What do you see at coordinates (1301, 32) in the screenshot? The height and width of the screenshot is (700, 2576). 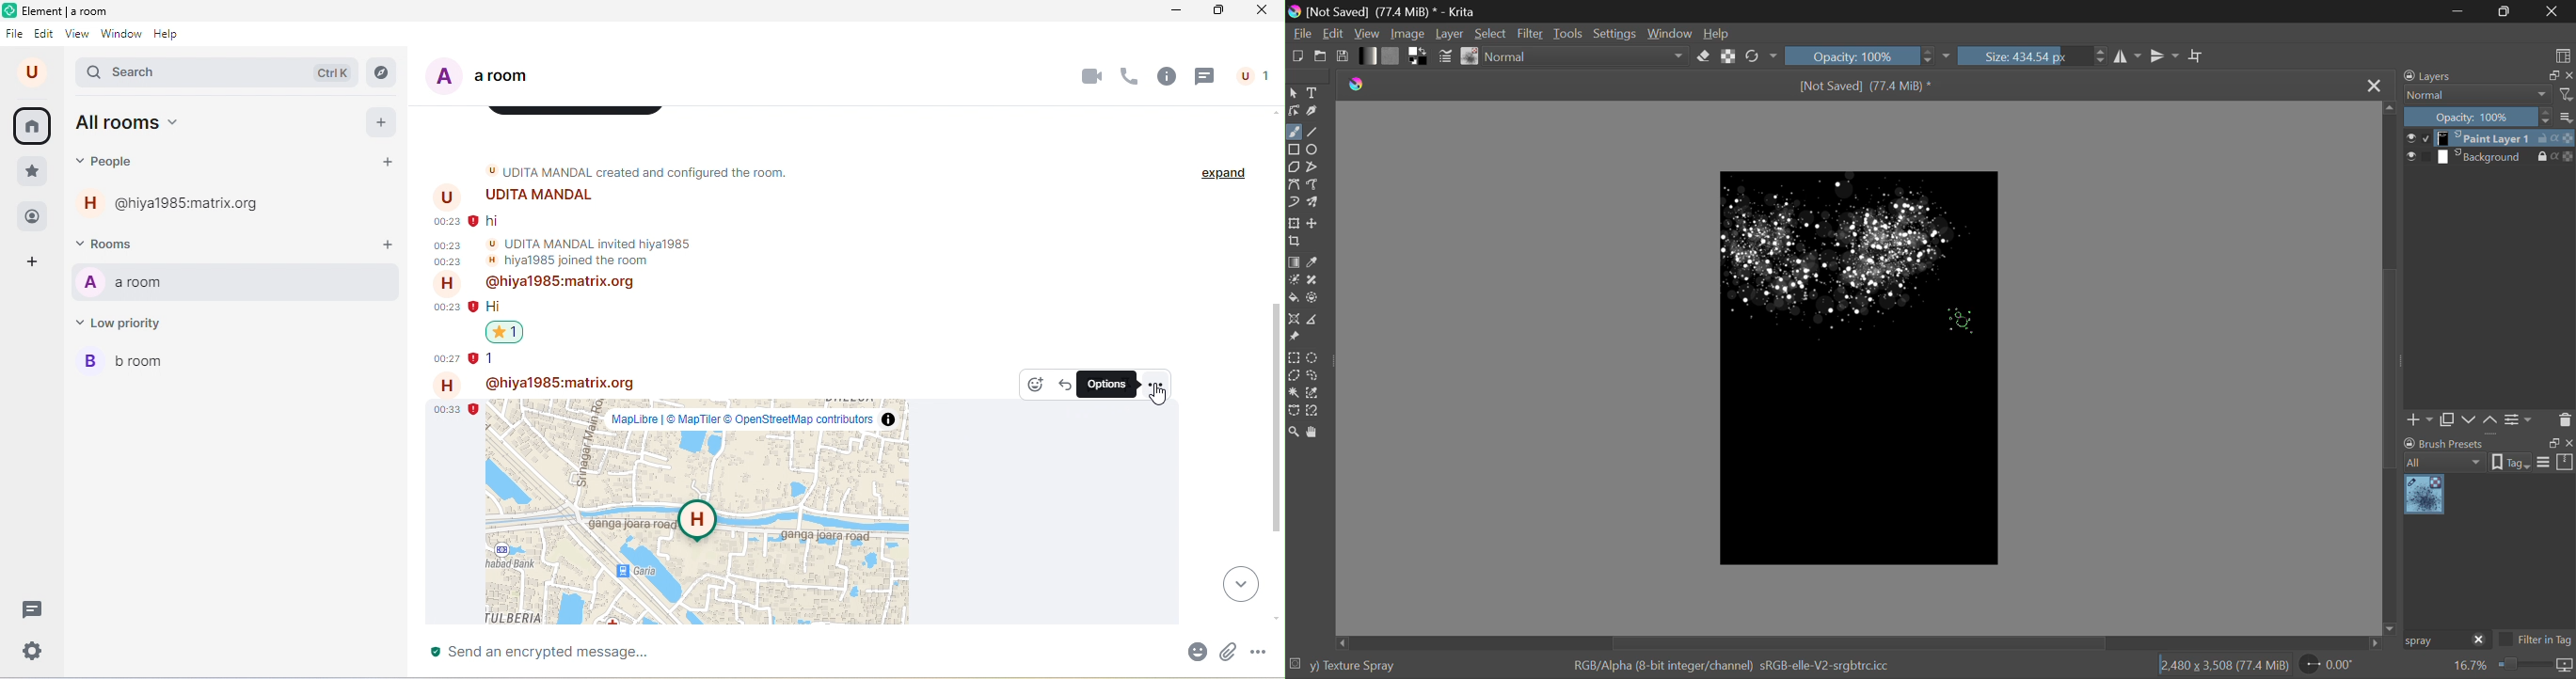 I see `File` at bounding box center [1301, 32].